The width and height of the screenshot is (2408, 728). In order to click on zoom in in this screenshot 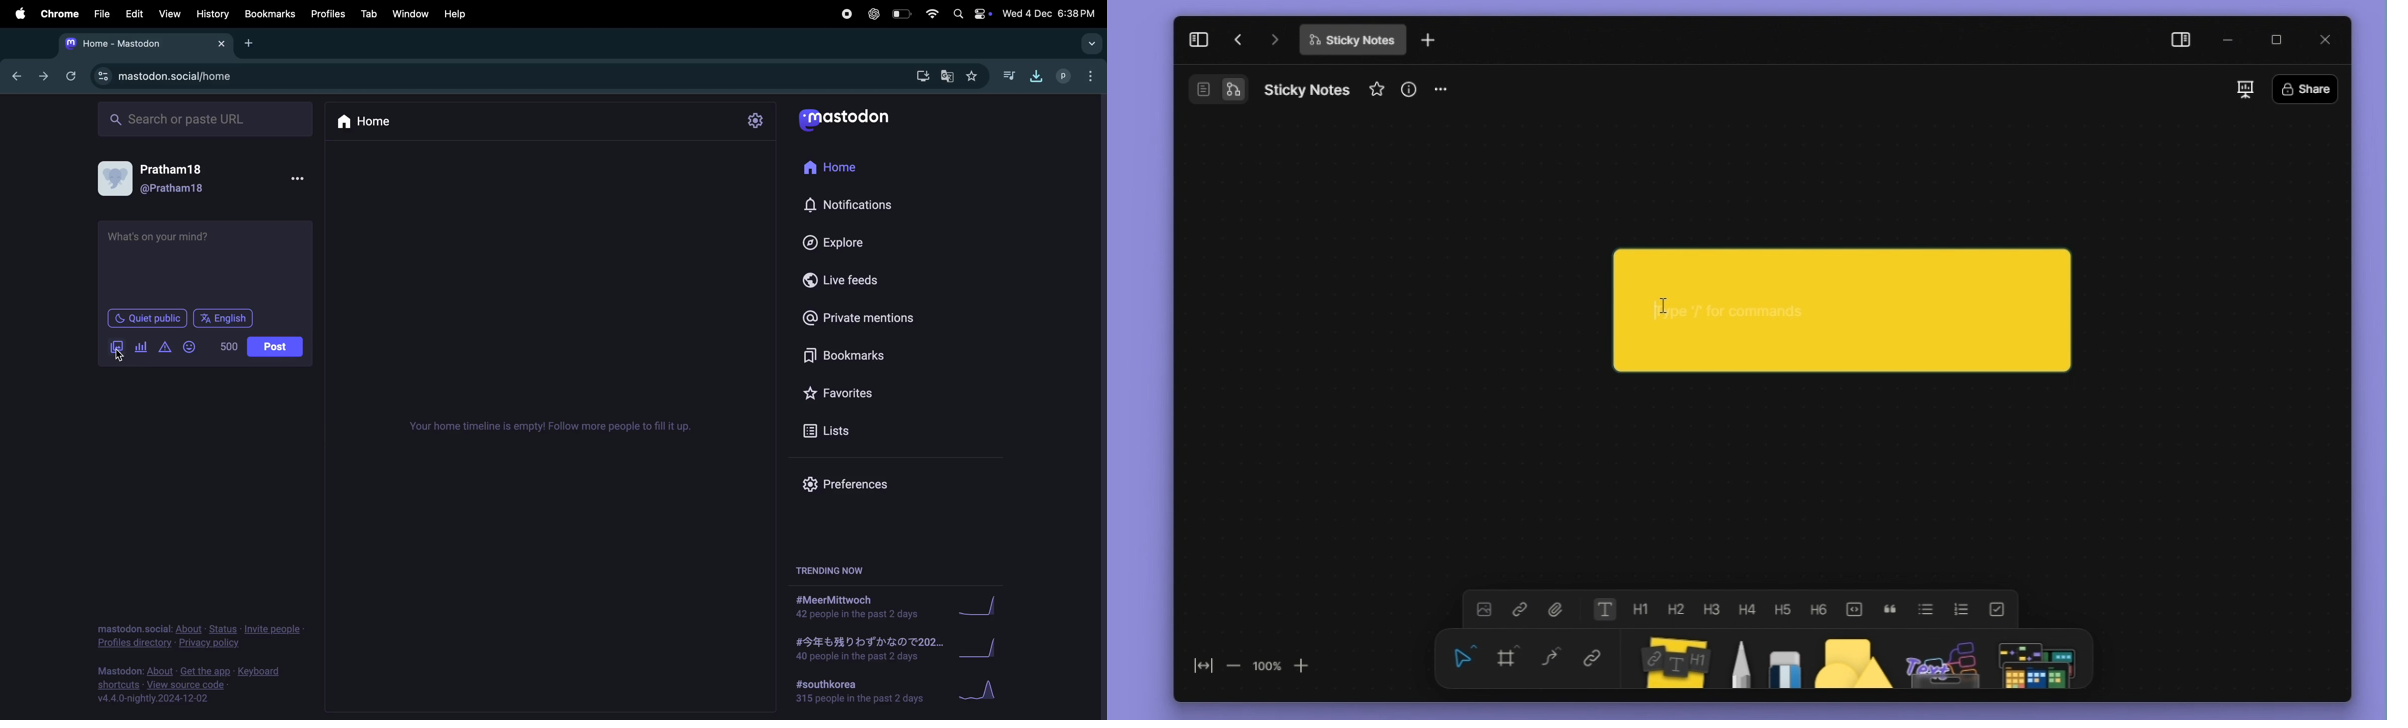, I will do `click(1308, 665)`.